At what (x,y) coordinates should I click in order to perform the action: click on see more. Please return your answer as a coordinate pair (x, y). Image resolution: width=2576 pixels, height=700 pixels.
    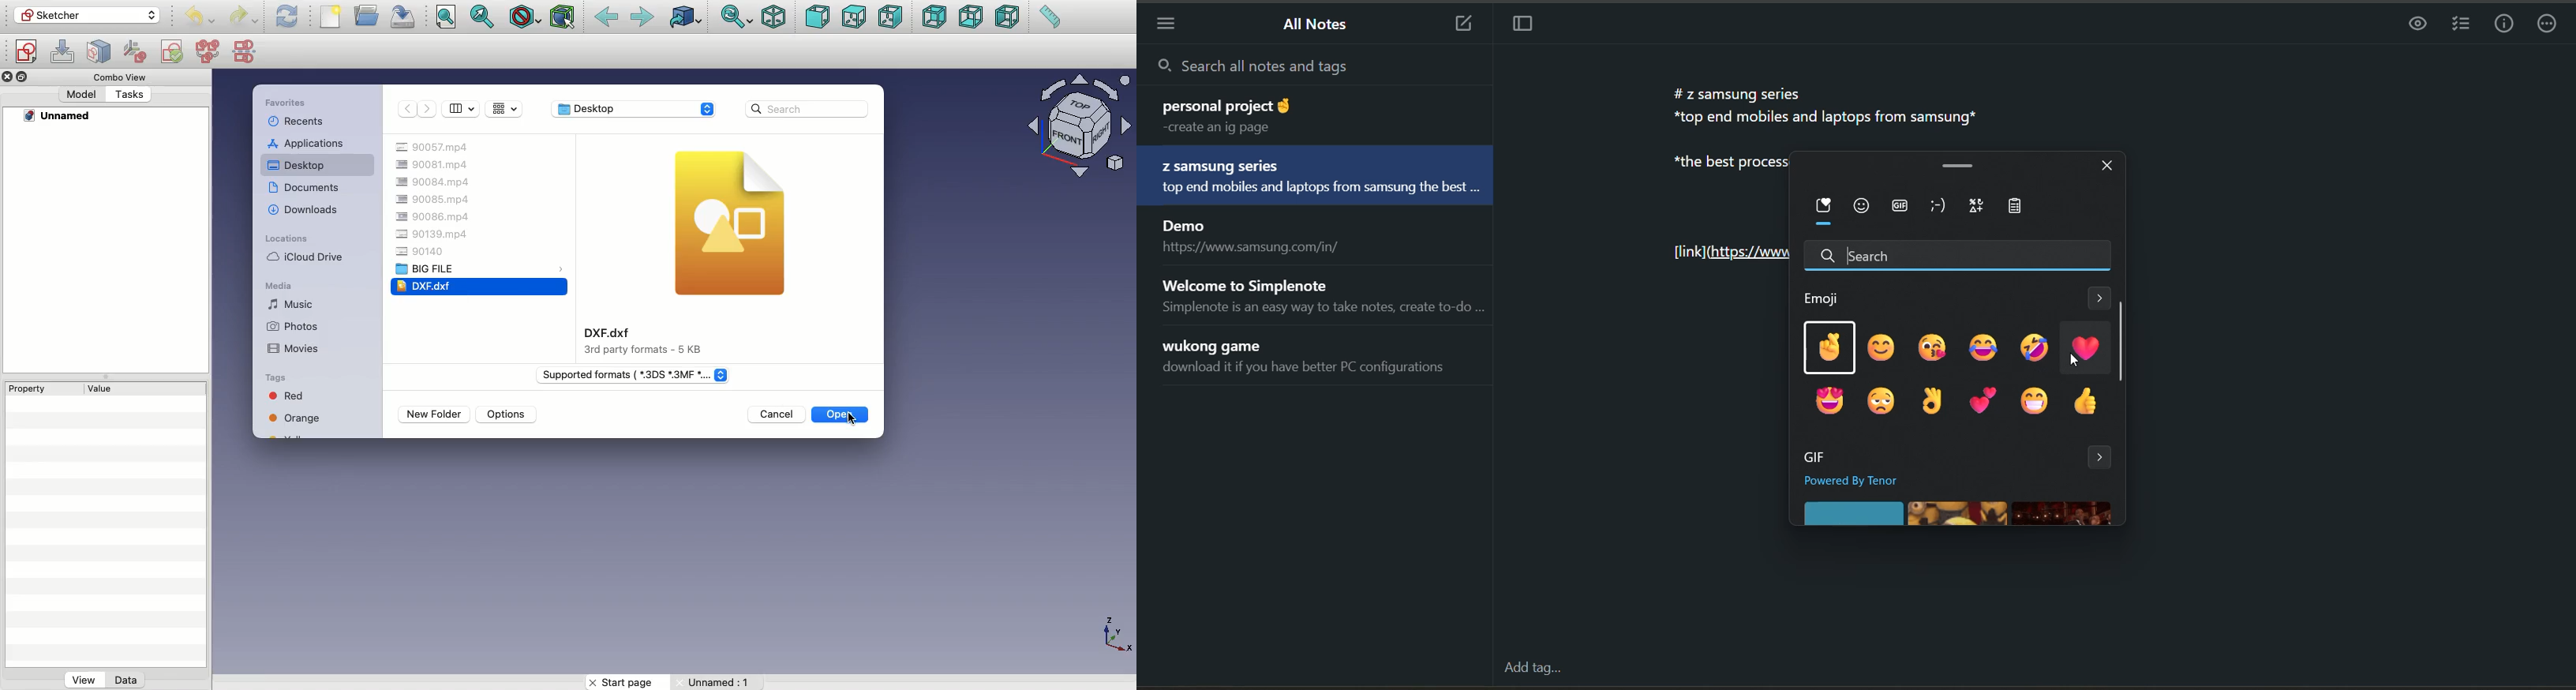
    Looking at the image, I should click on (2102, 457).